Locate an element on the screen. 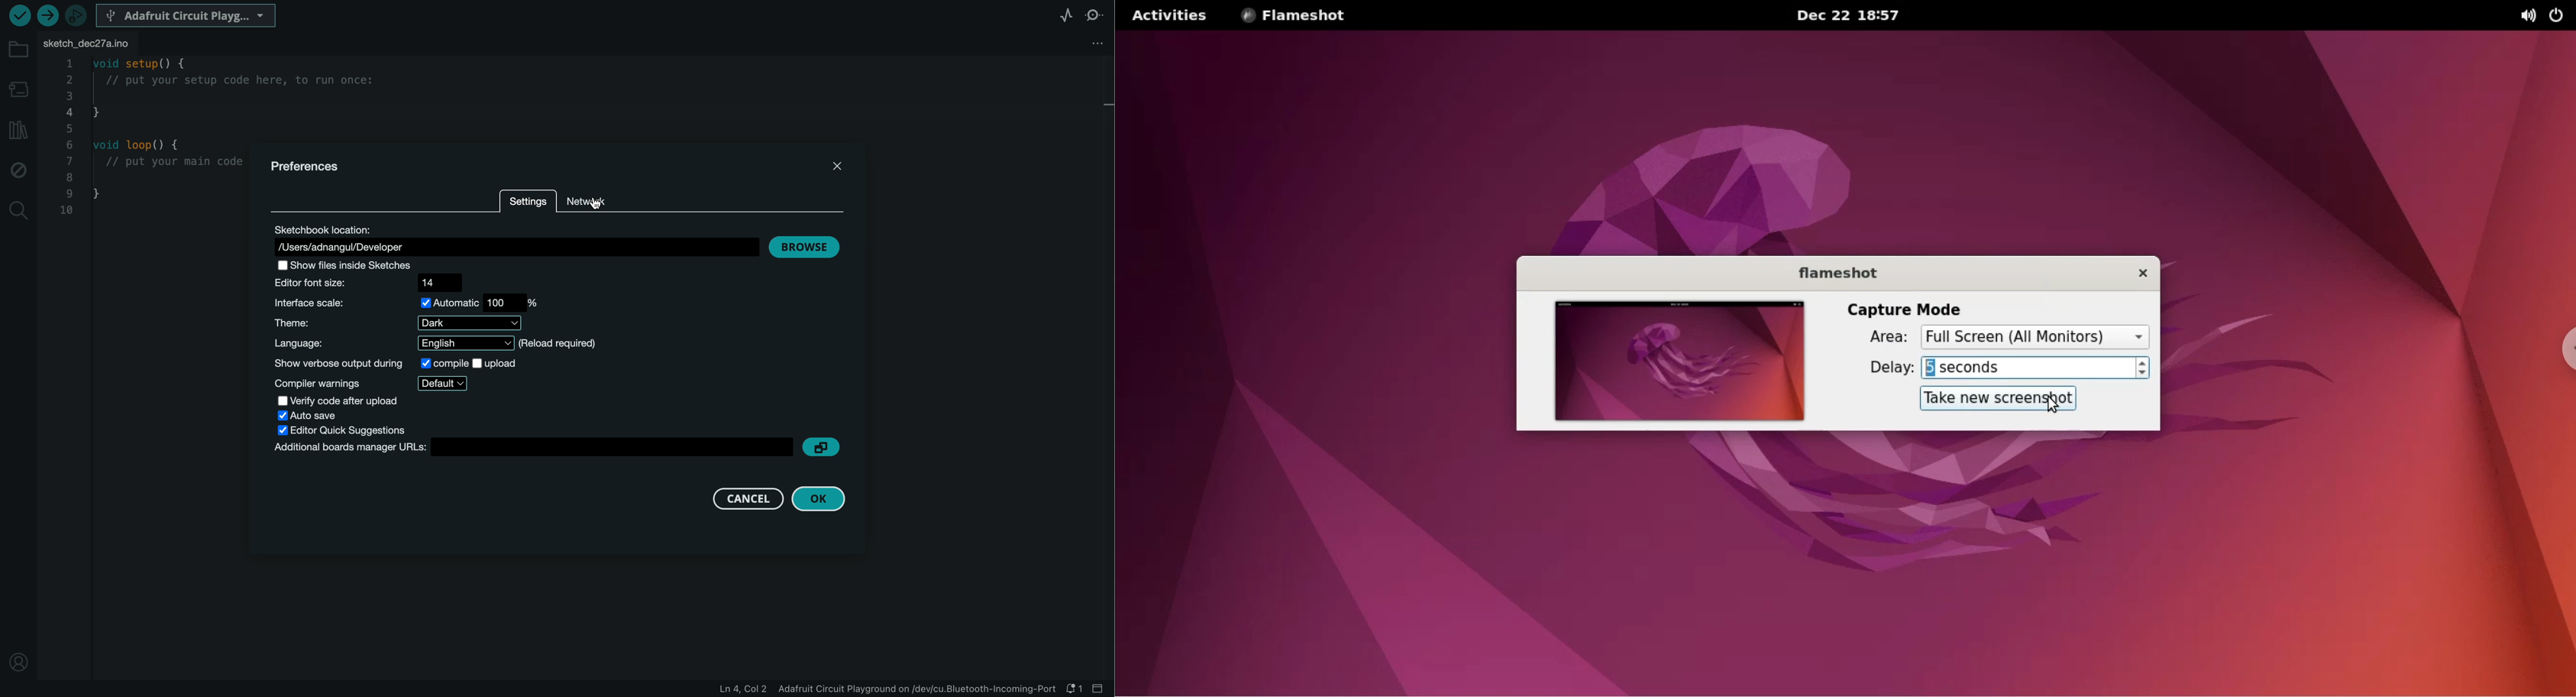 The height and width of the screenshot is (700, 2576). notification is located at coordinates (1073, 688).